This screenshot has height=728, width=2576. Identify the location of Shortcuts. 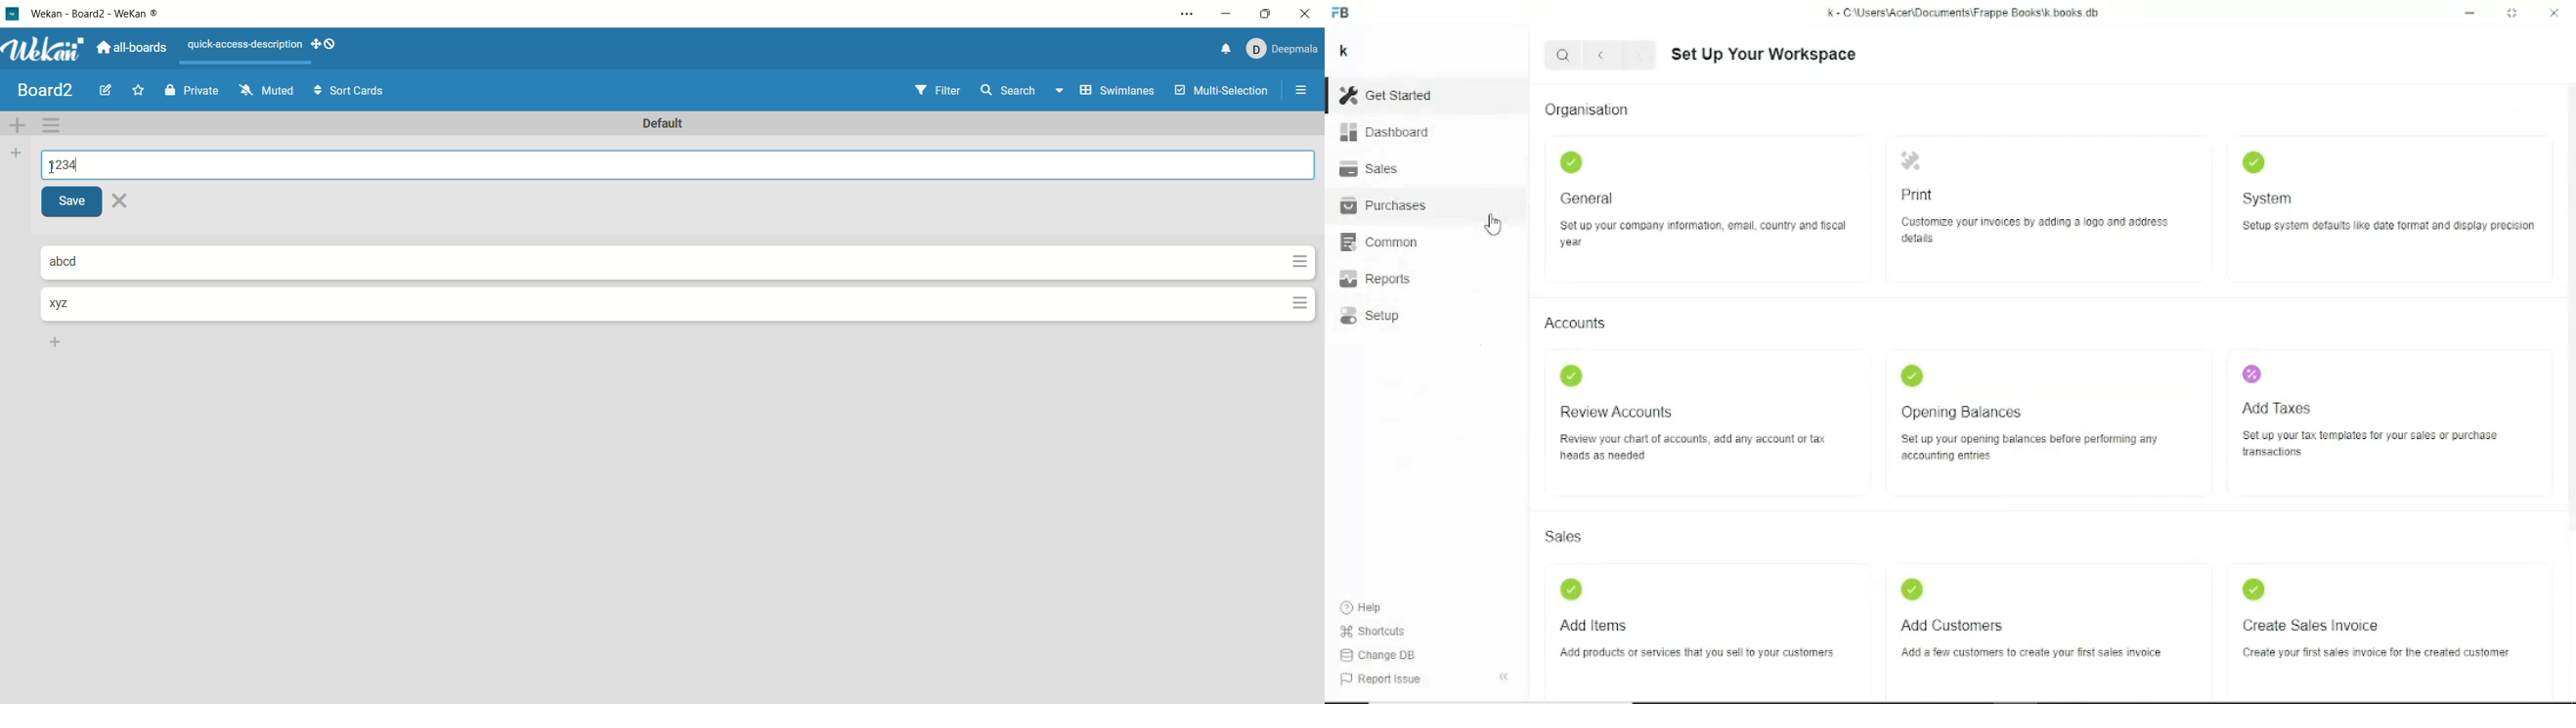
(1372, 632).